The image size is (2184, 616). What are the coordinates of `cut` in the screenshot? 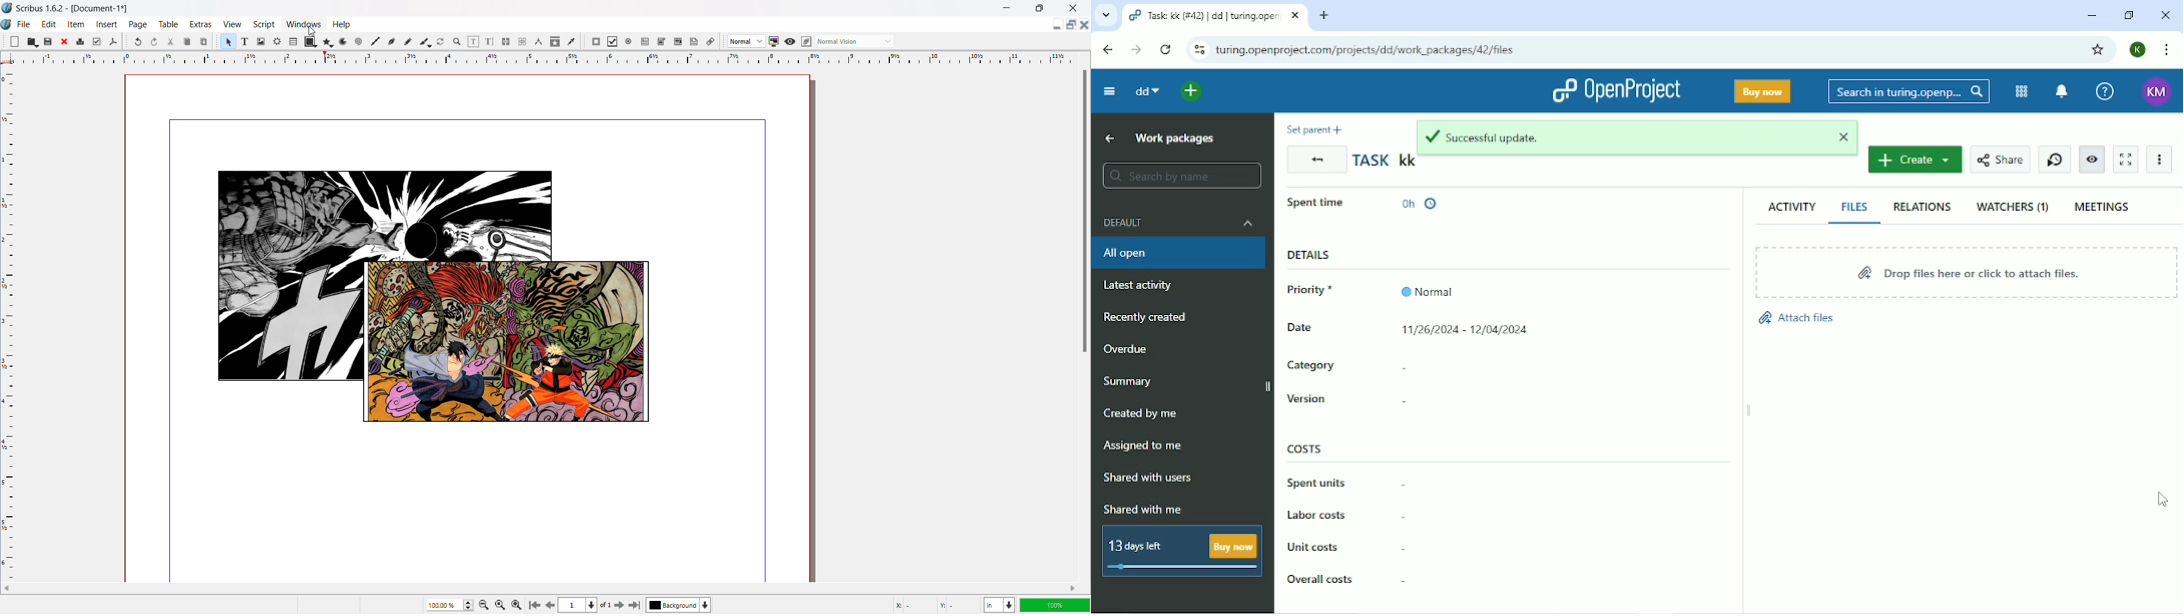 It's located at (170, 42).